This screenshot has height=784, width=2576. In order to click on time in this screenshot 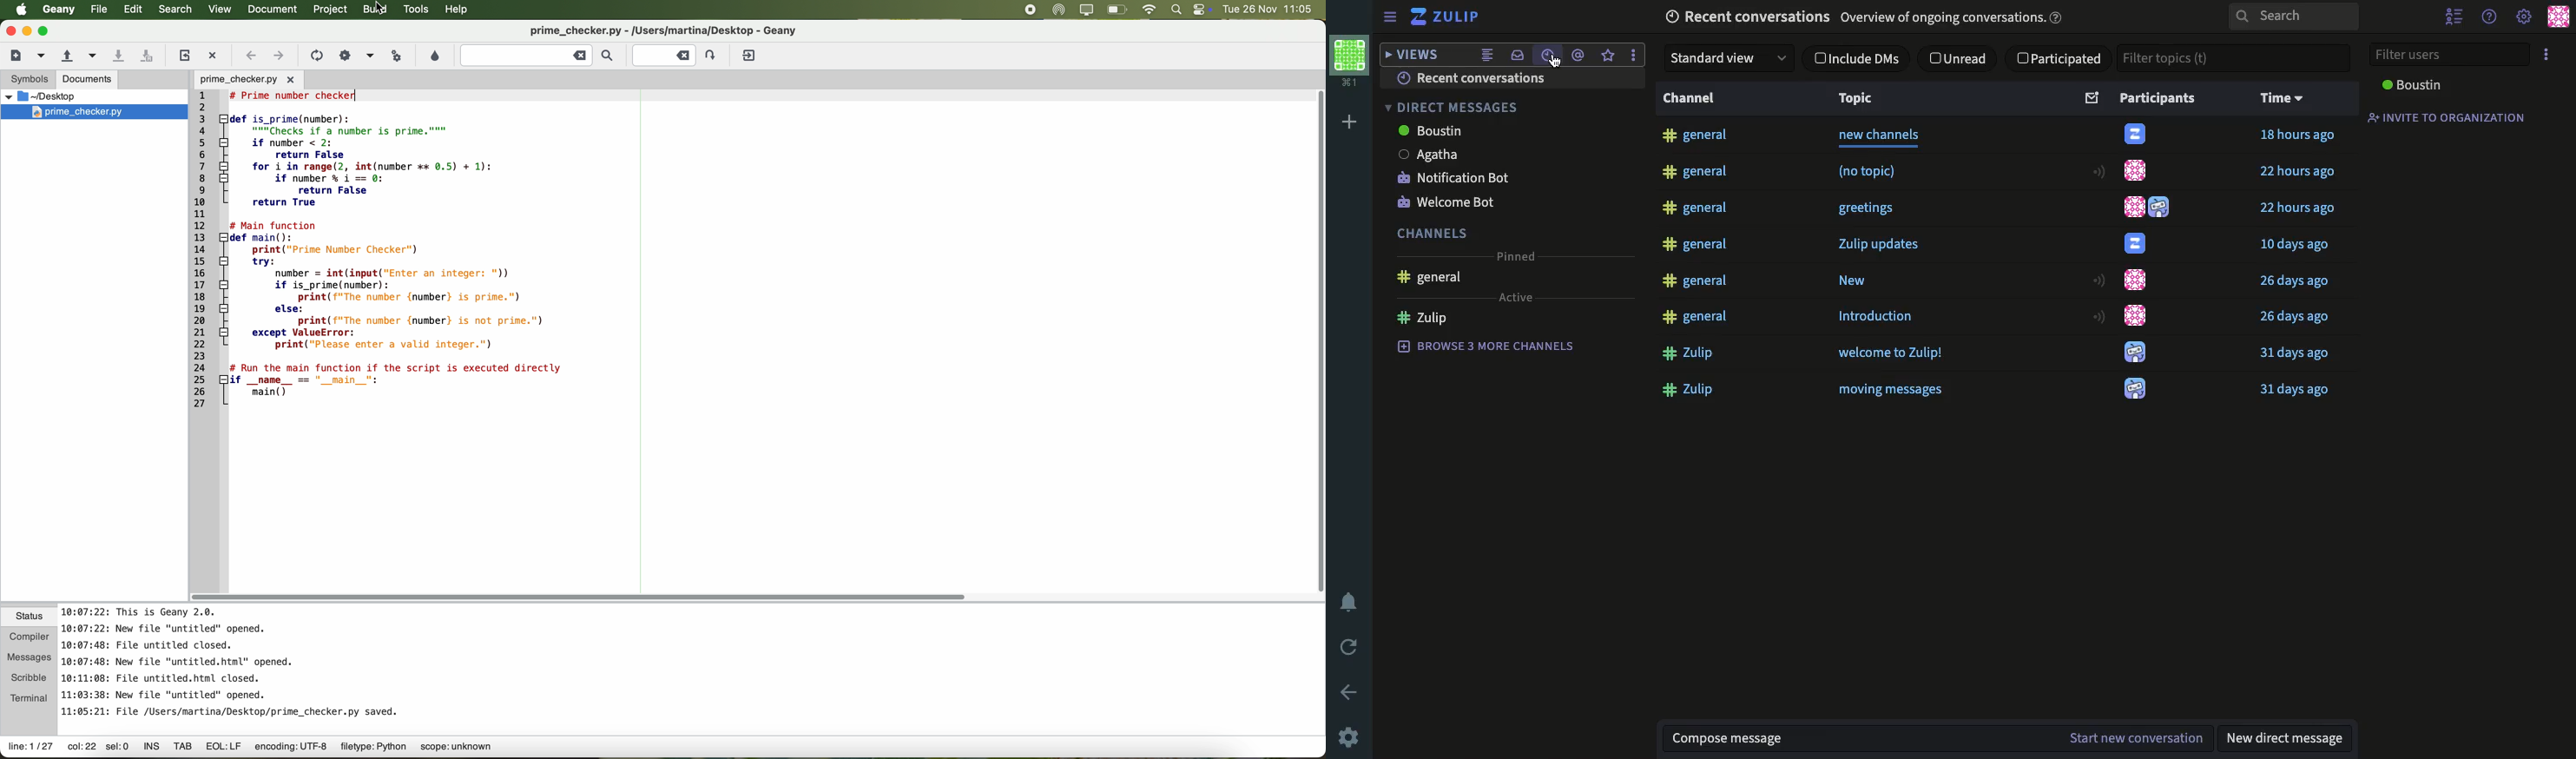, I will do `click(2290, 101)`.